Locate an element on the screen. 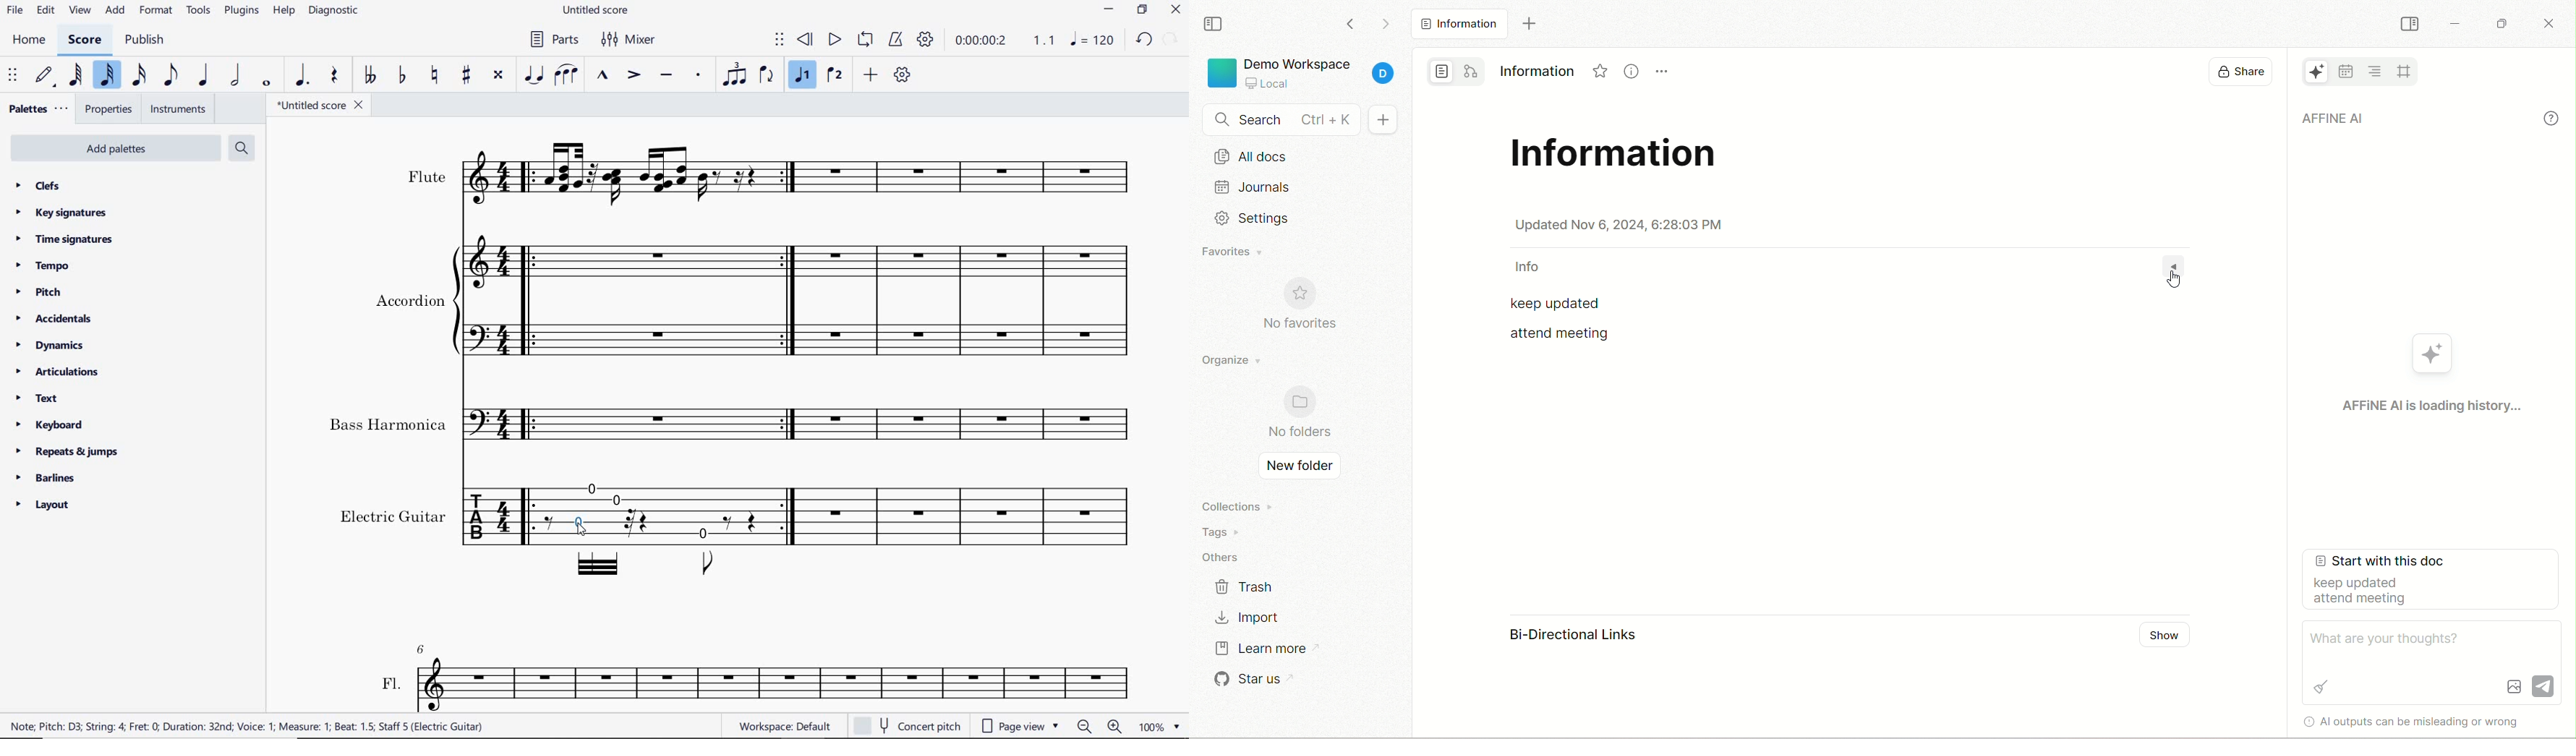 The width and height of the screenshot is (2576, 756). playback settings is located at coordinates (925, 40).